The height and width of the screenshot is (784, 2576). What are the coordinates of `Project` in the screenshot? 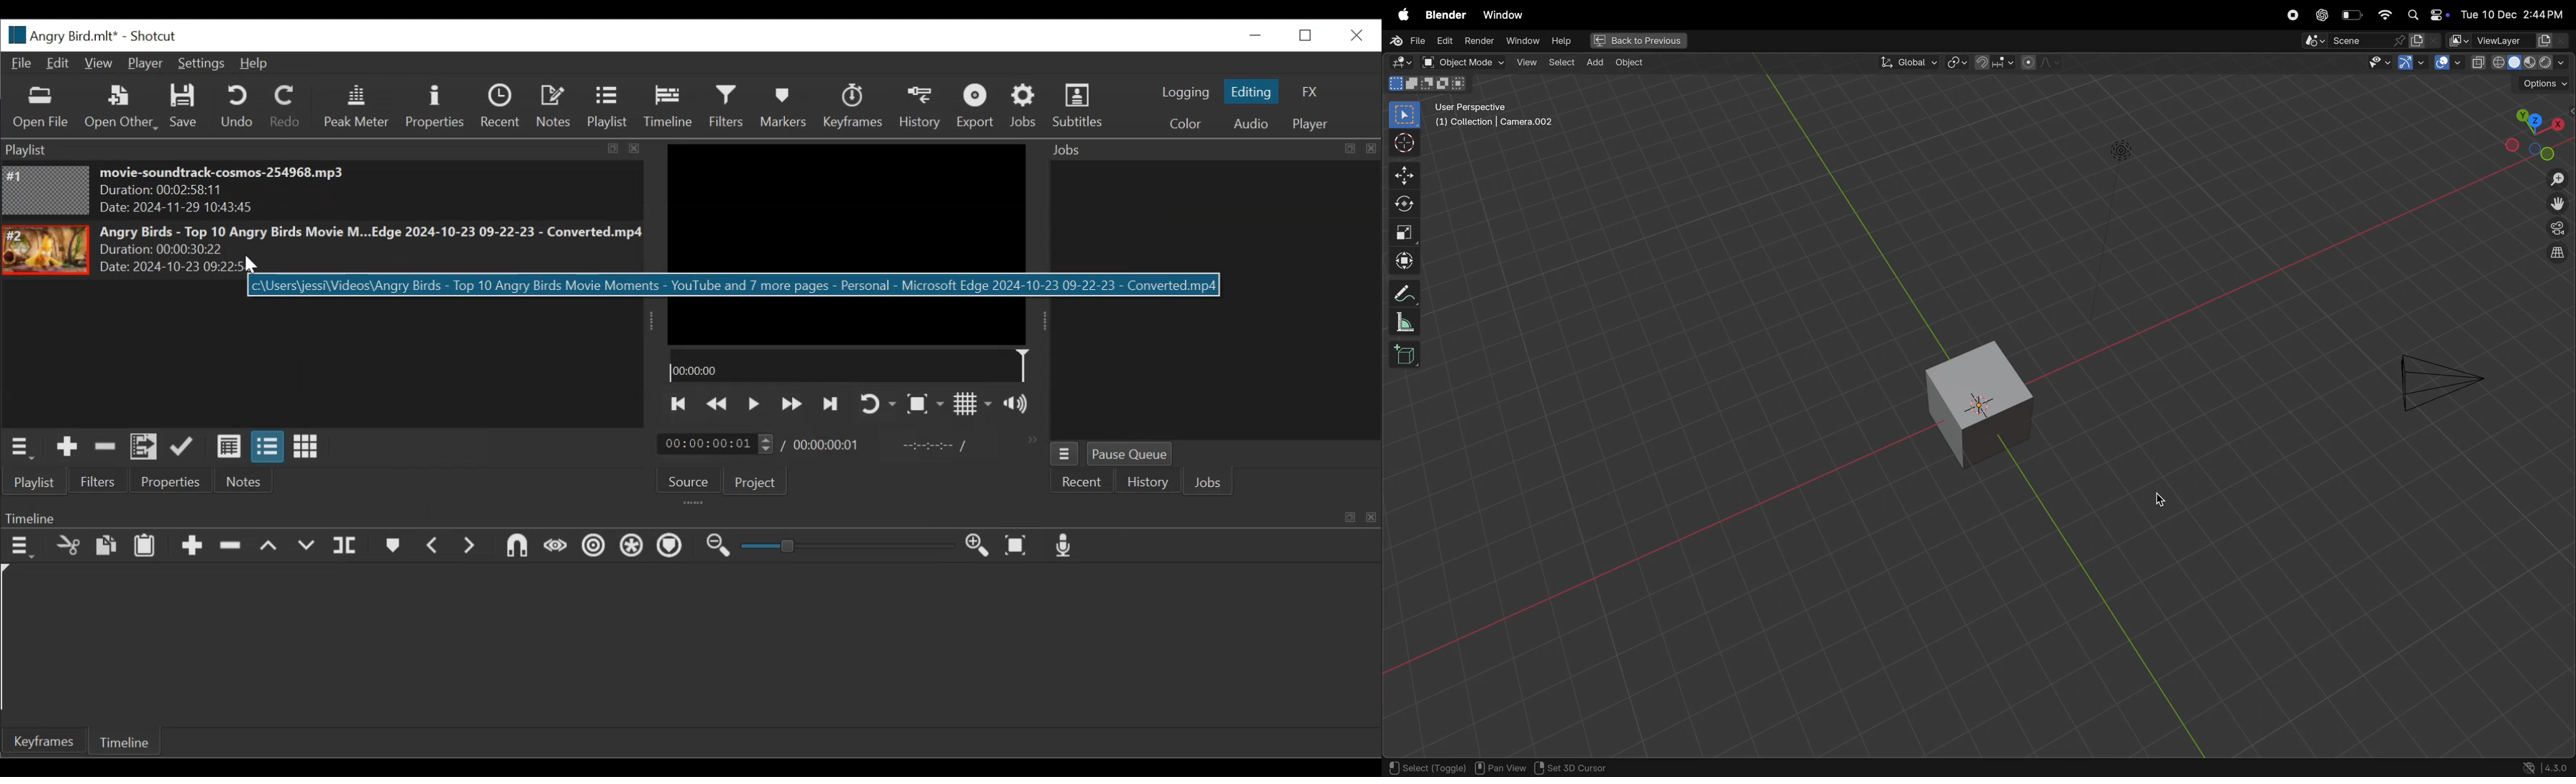 It's located at (753, 482).